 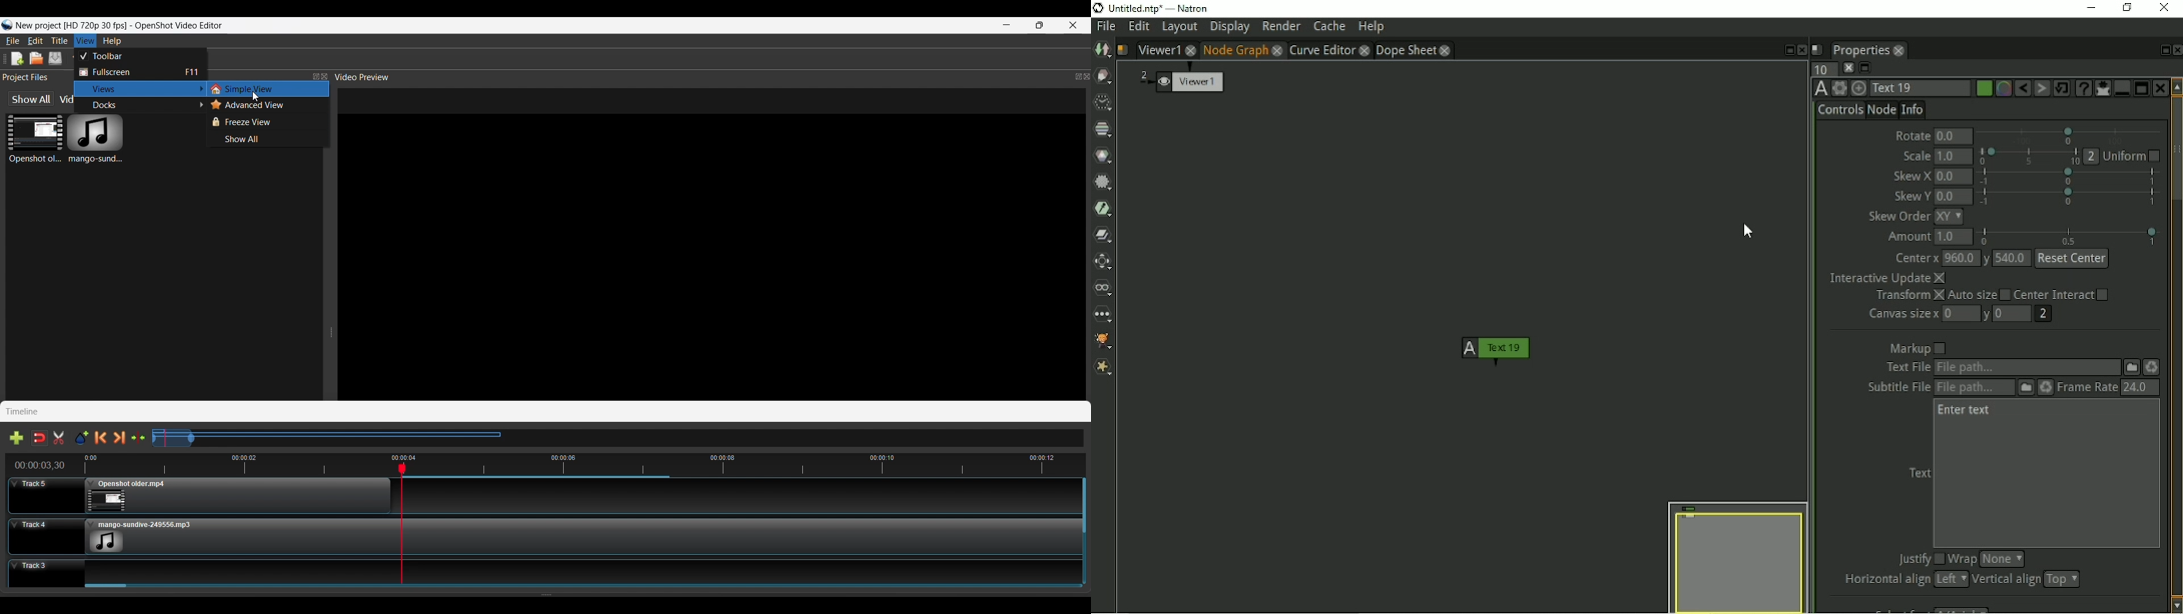 I want to click on show All, so click(x=30, y=98).